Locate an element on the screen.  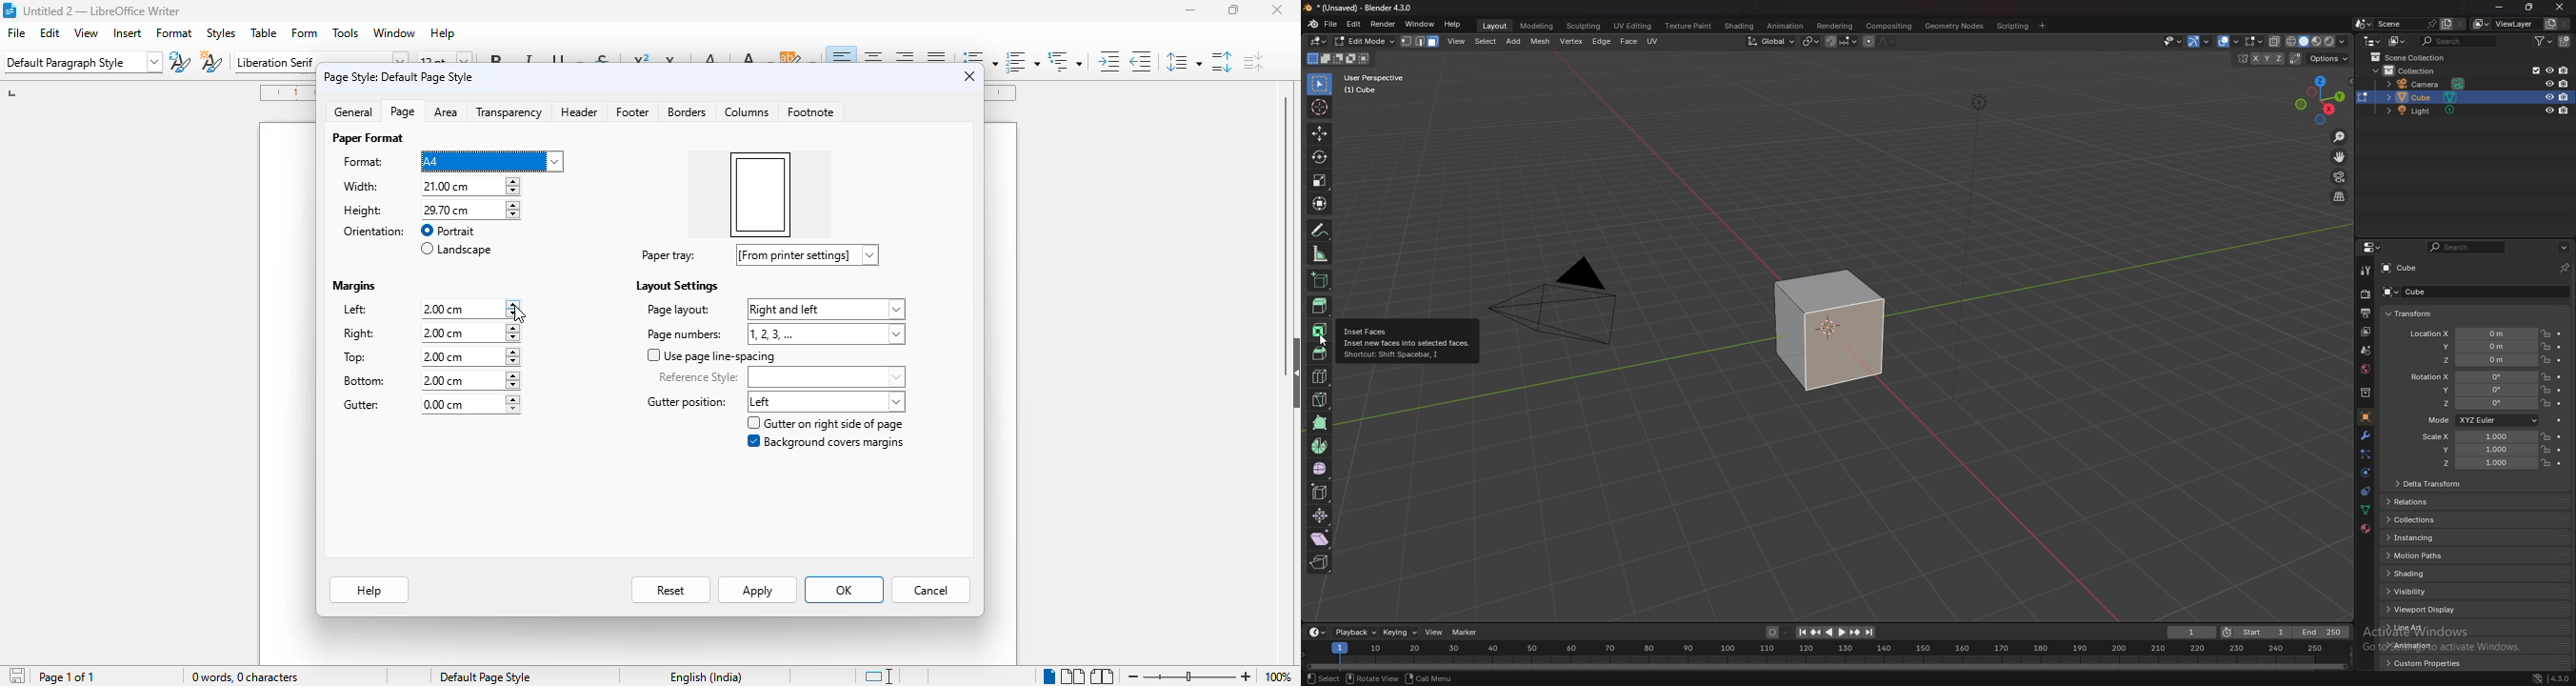
top margin input box is located at coordinates (459, 355).